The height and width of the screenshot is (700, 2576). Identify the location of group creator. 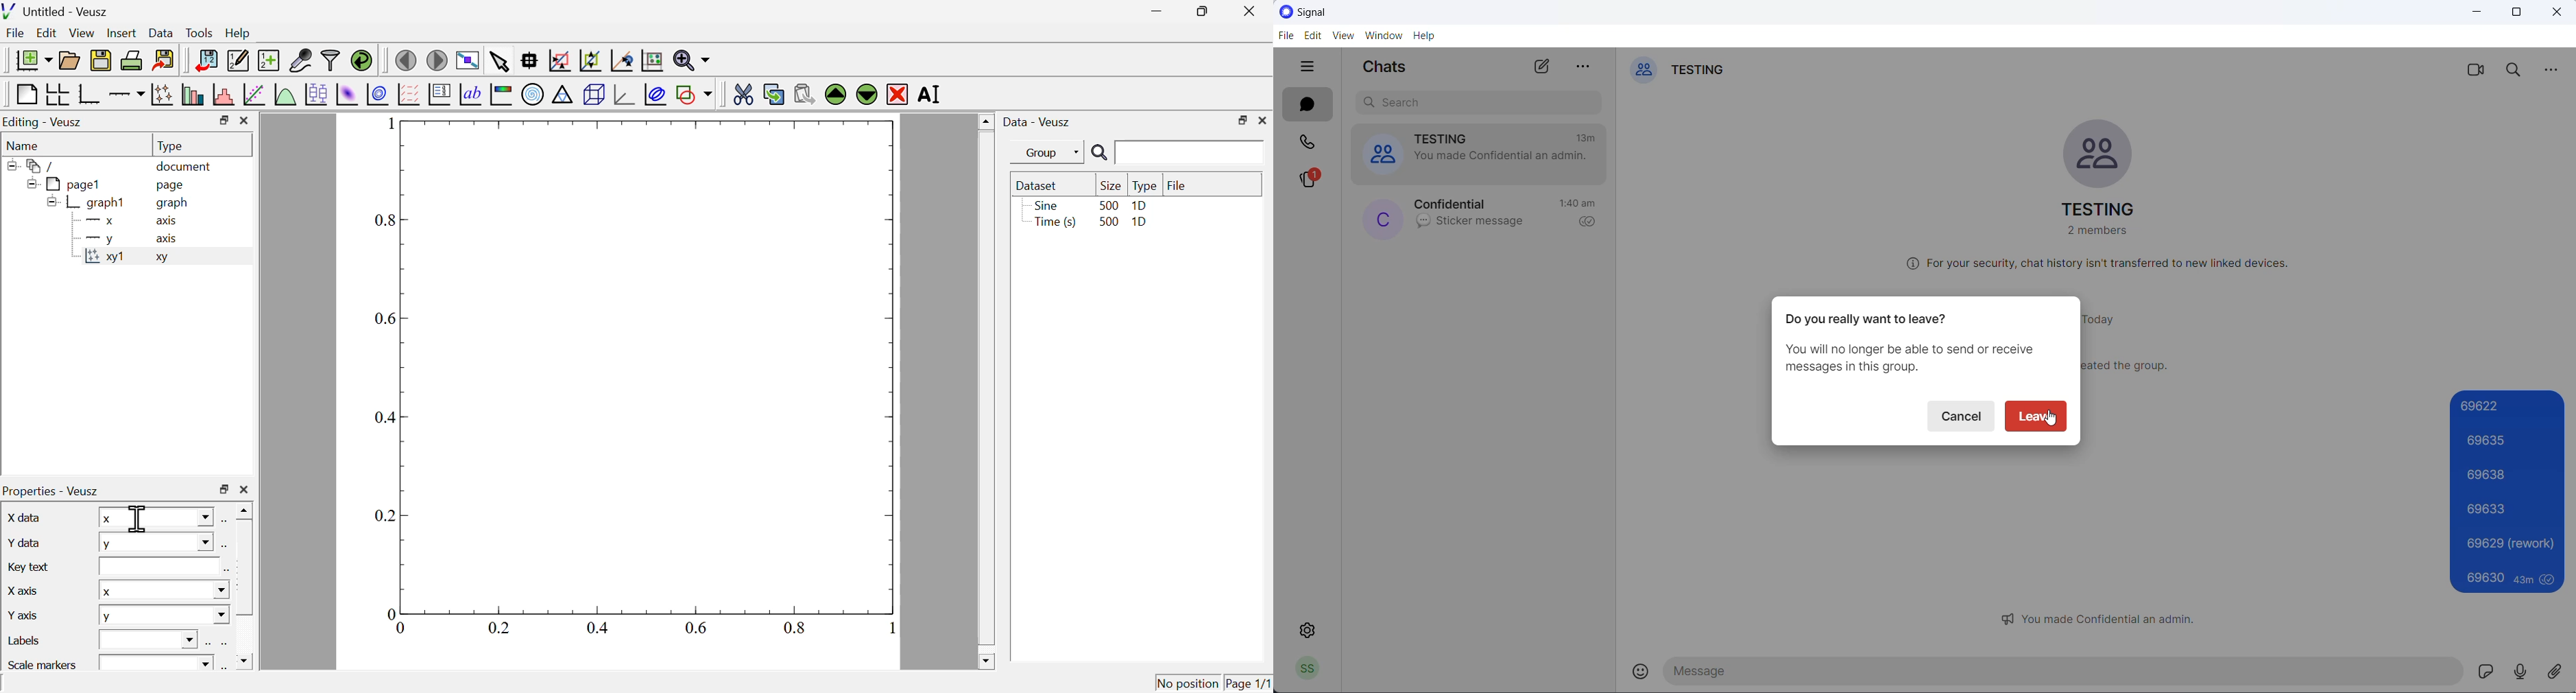
(2130, 365).